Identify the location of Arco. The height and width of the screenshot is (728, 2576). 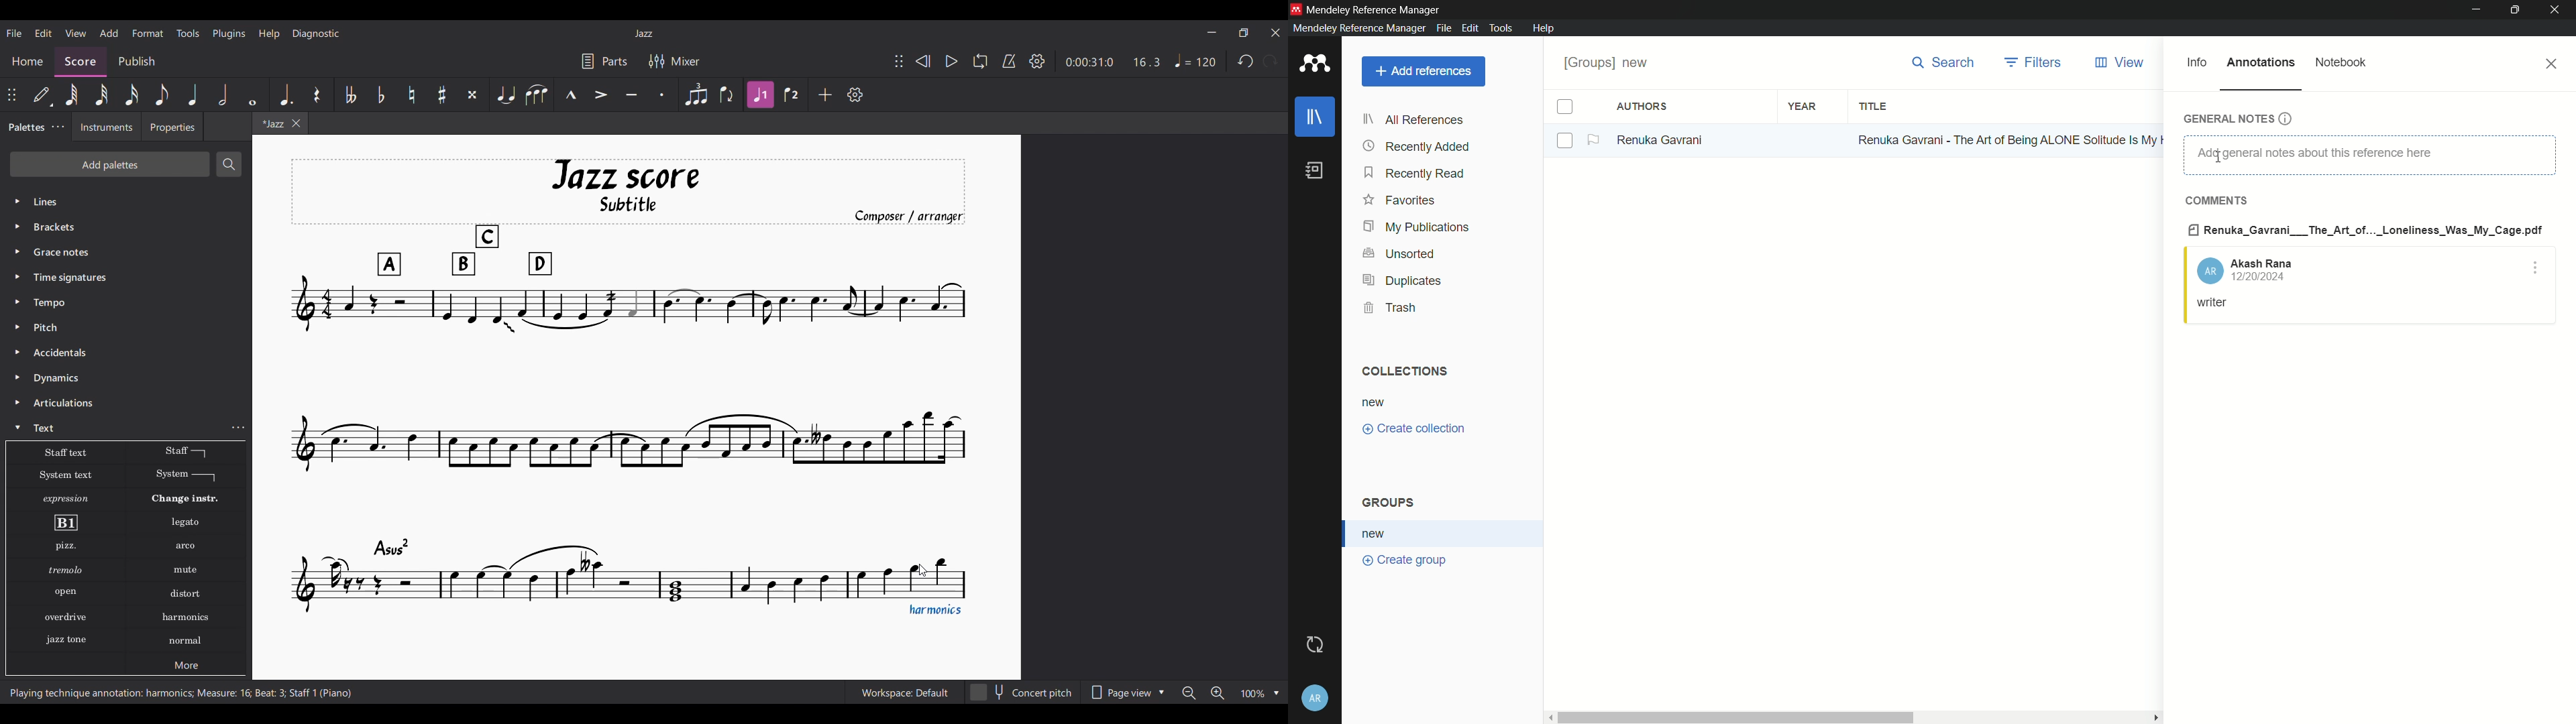
(186, 546).